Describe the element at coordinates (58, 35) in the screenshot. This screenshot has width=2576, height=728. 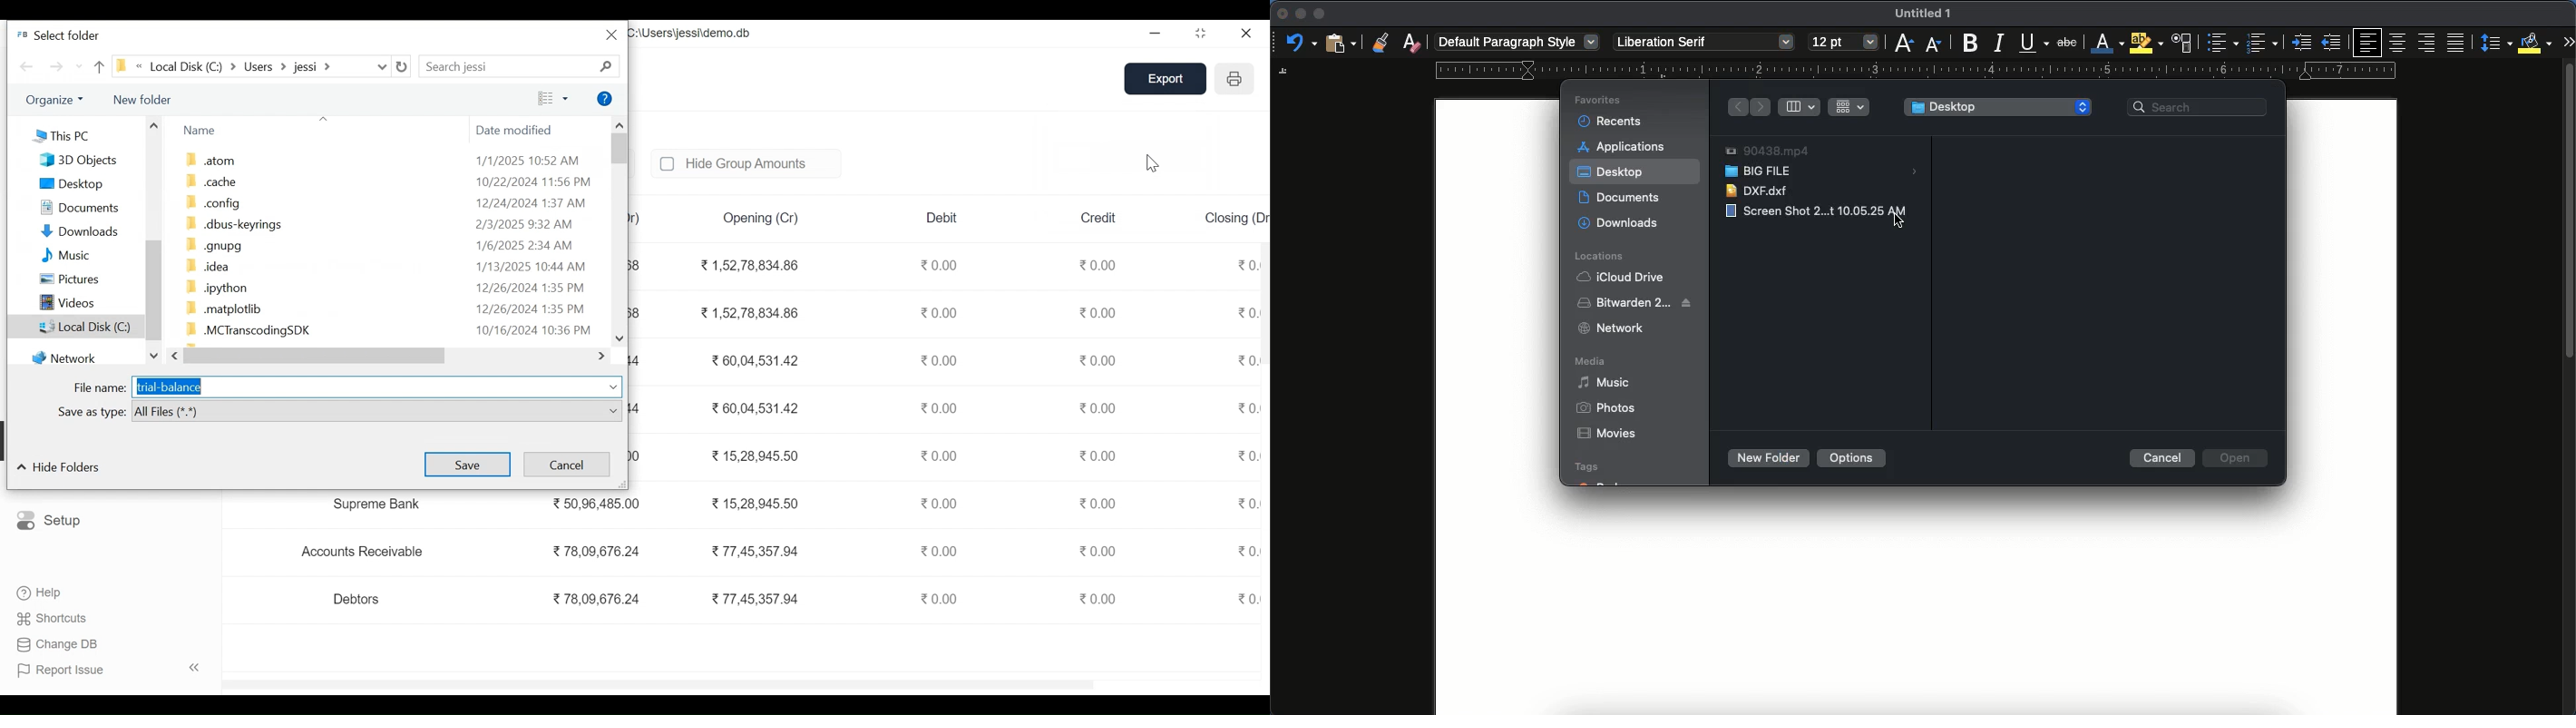
I see `Select folder` at that location.